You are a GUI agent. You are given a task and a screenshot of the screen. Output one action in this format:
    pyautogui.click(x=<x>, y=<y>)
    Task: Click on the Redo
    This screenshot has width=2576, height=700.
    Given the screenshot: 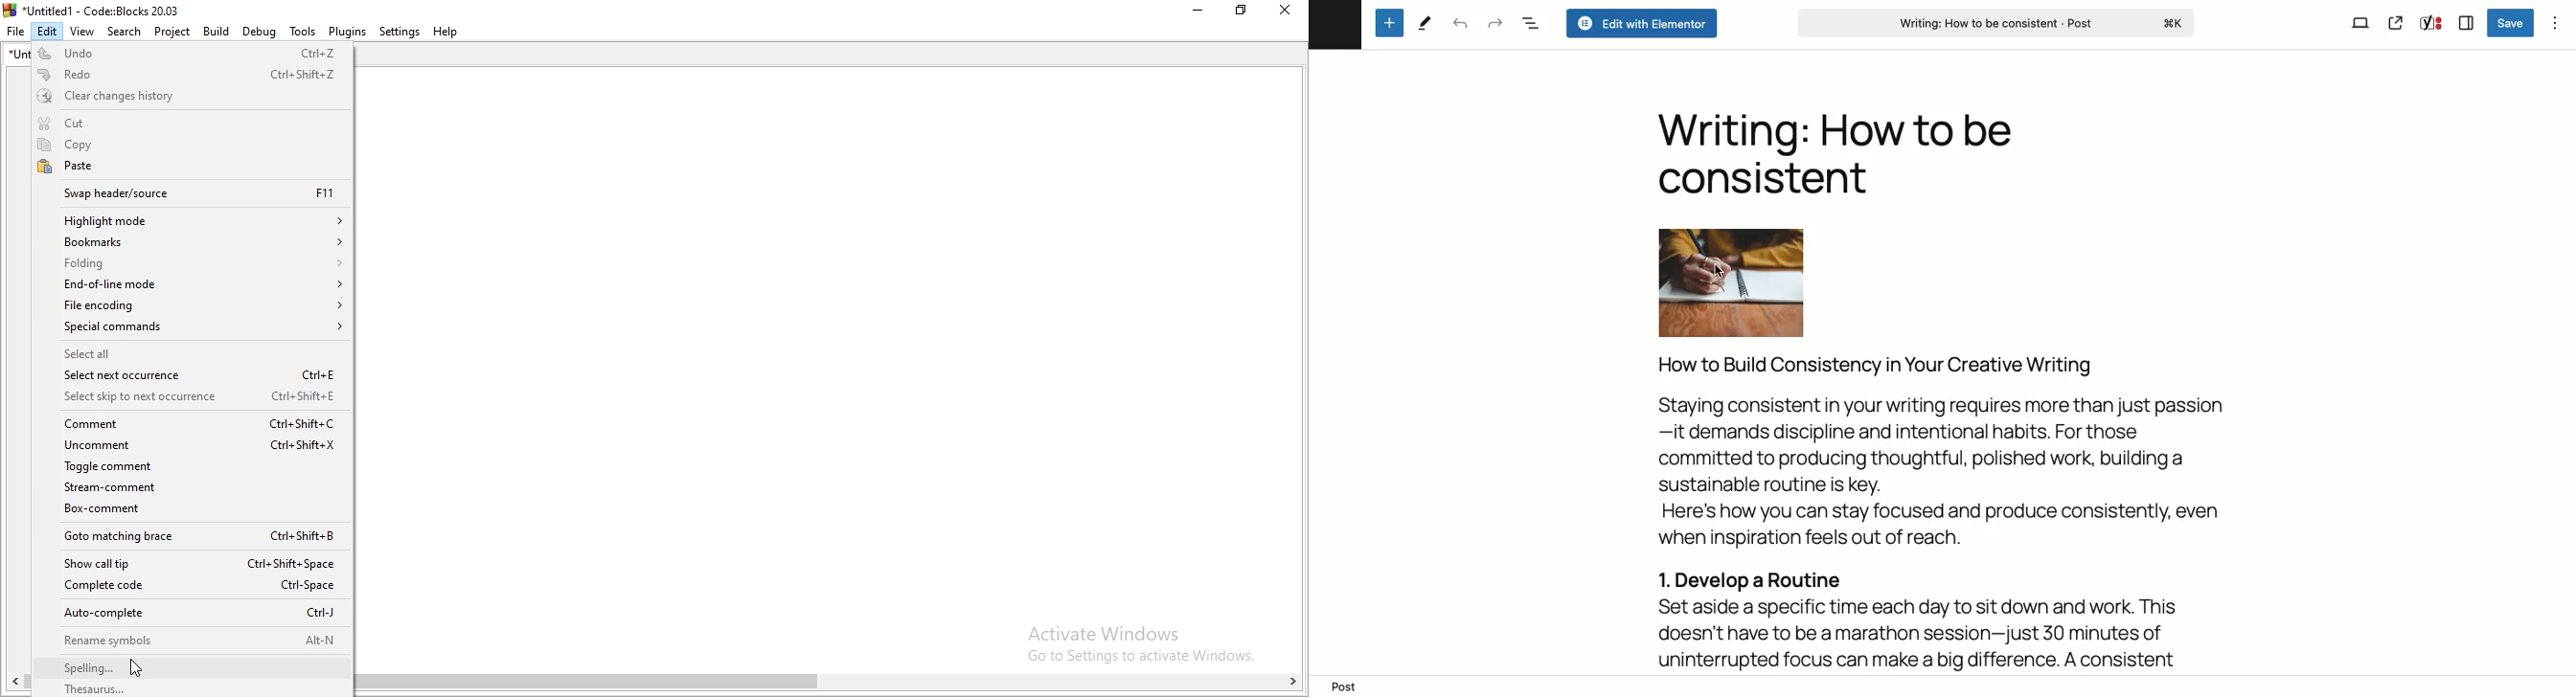 What is the action you would take?
    pyautogui.click(x=1493, y=22)
    